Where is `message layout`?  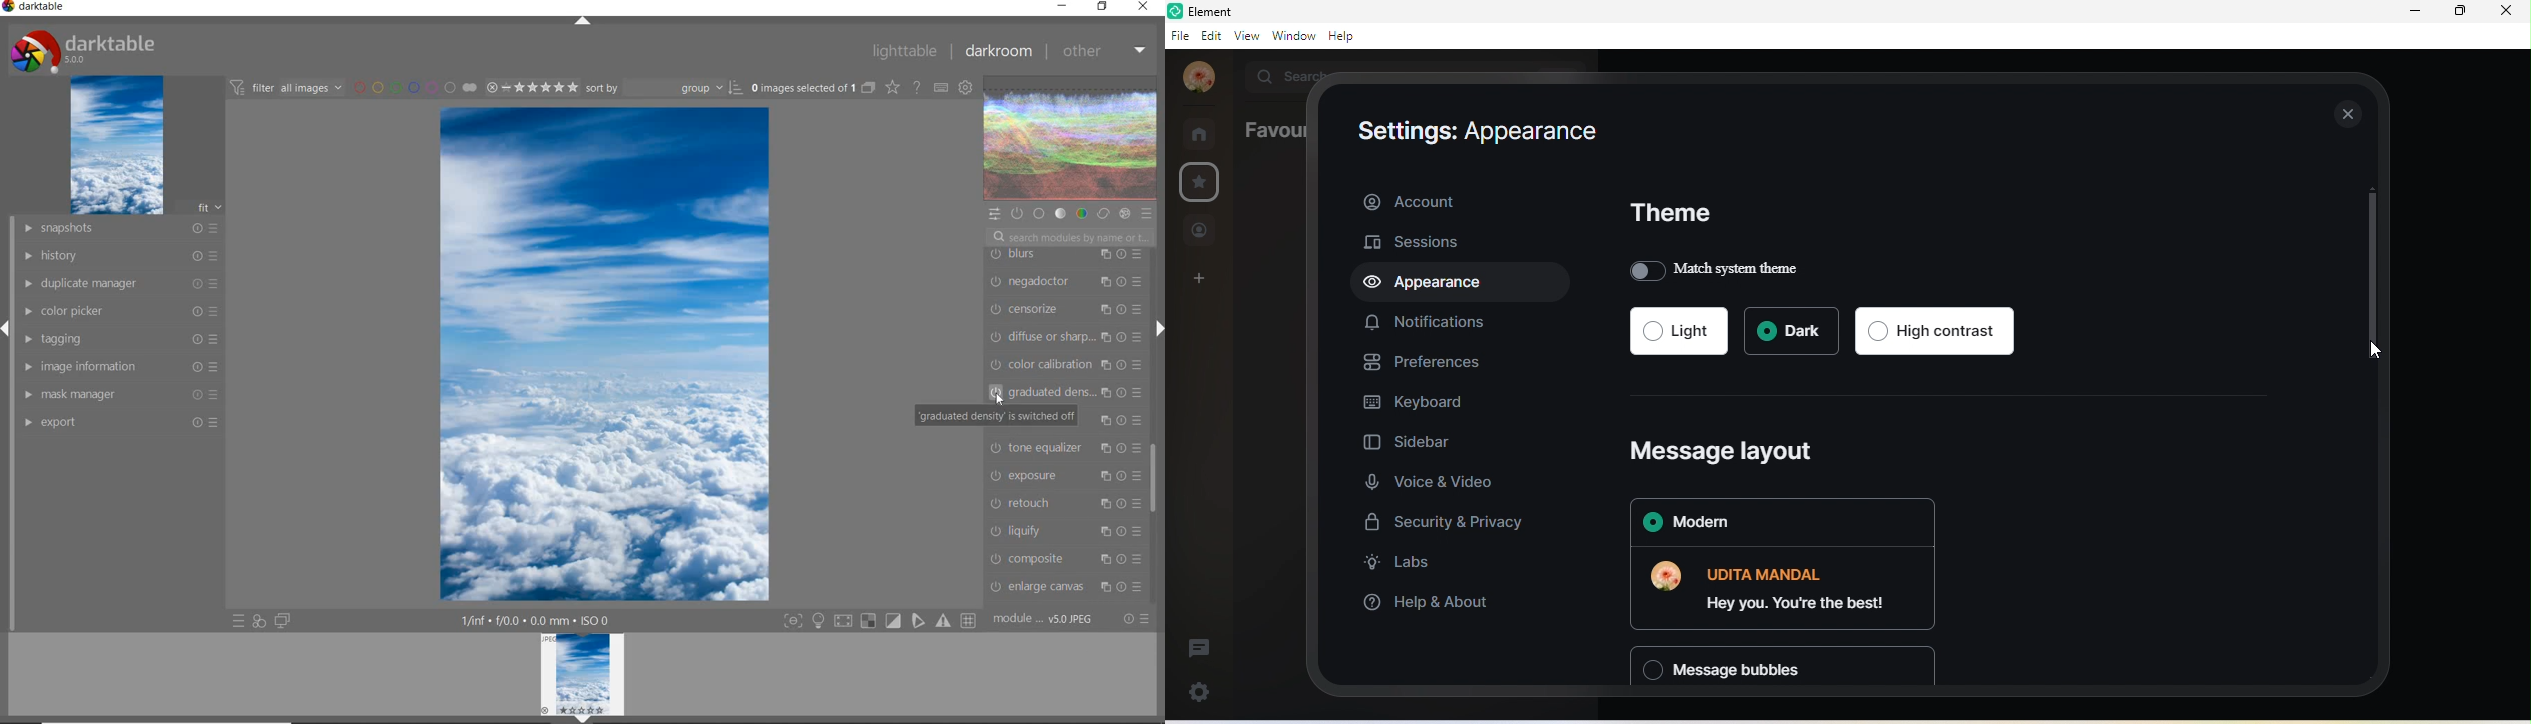 message layout is located at coordinates (1728, 449).